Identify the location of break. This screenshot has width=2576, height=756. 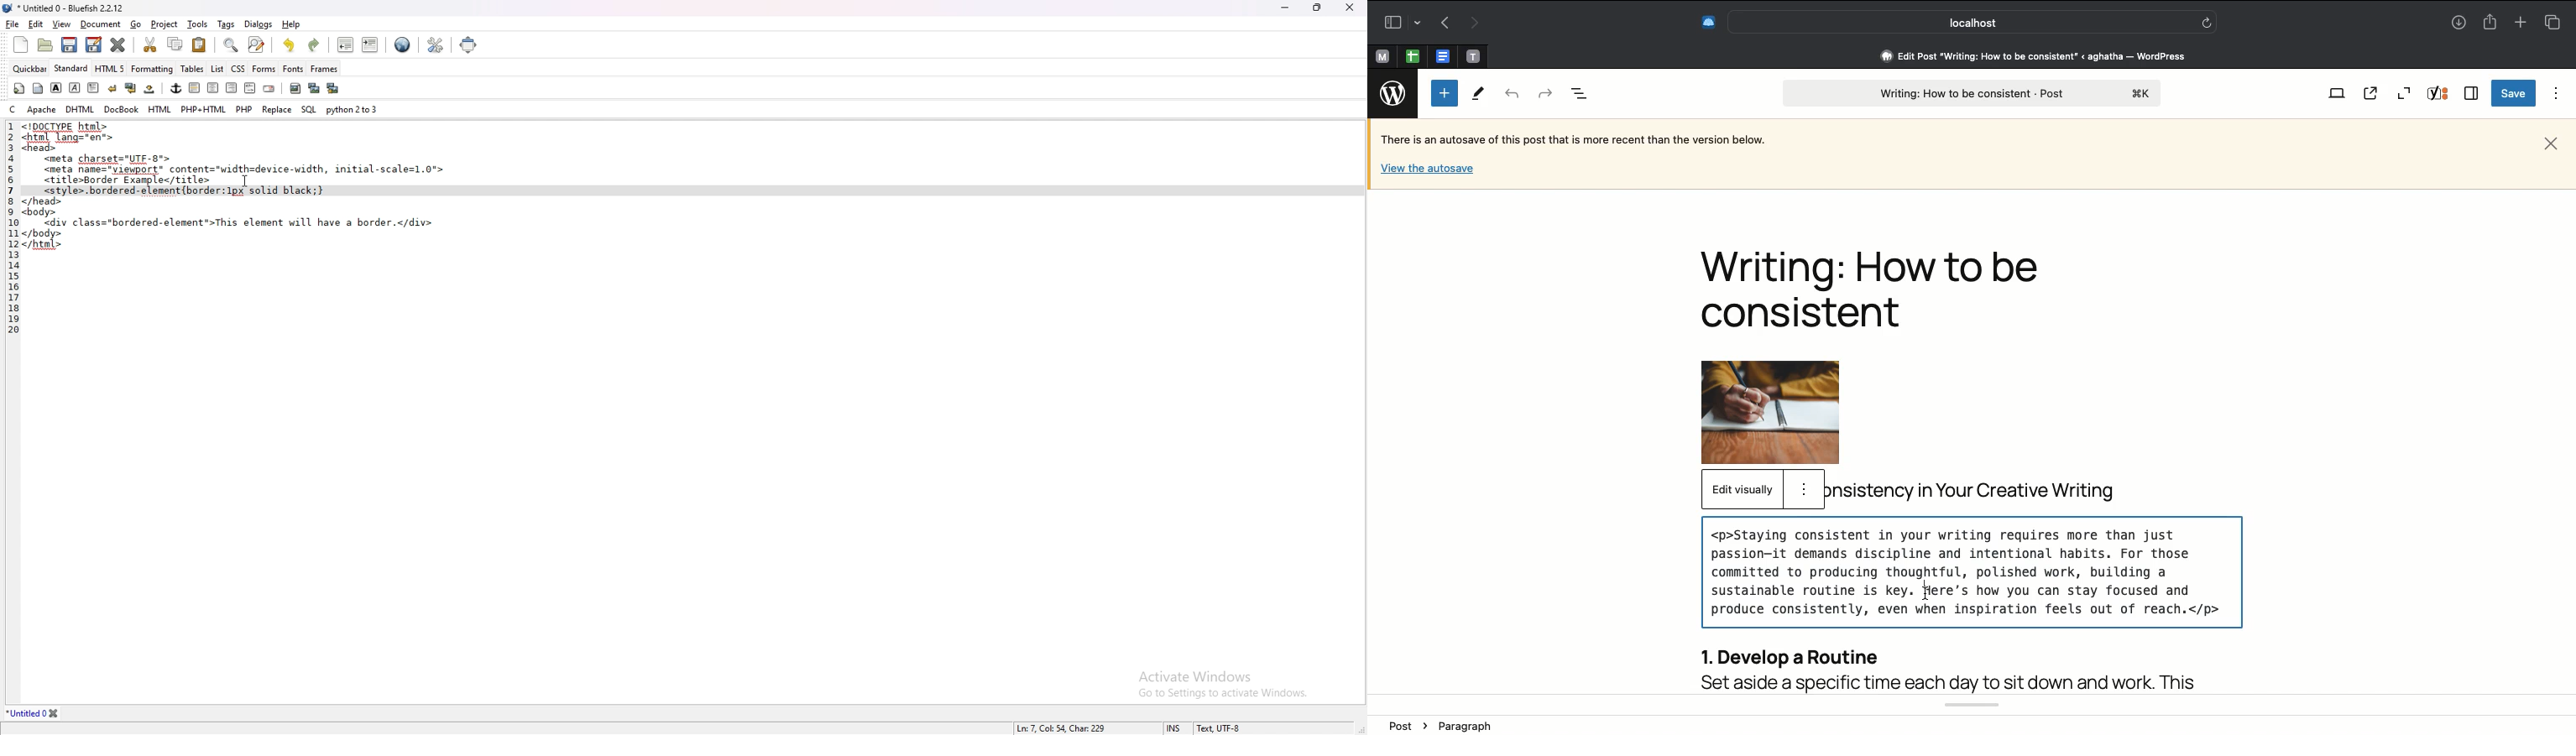
(113, 88).